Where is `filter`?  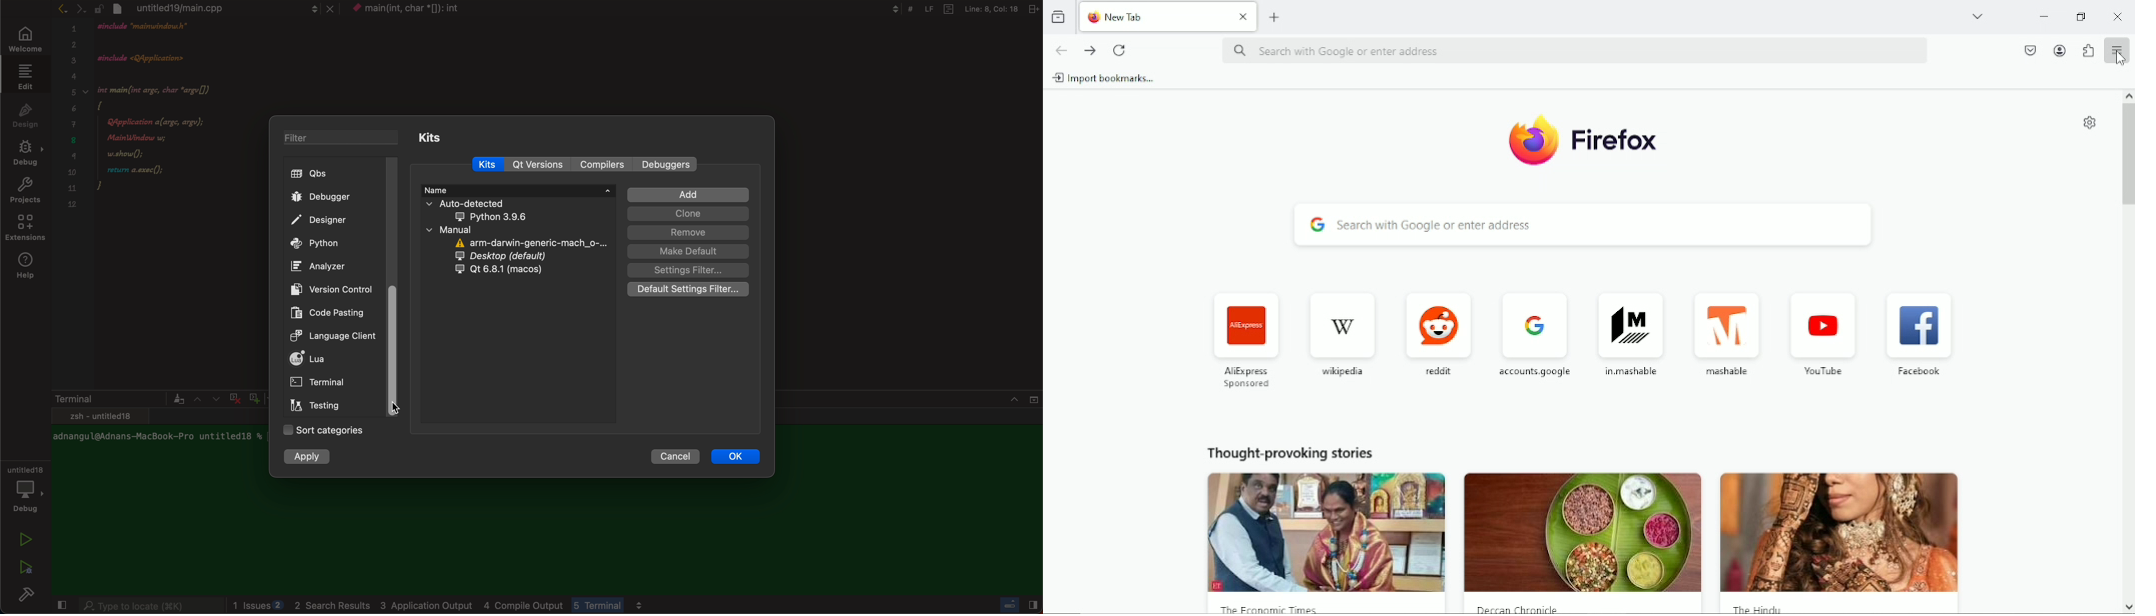 filter is located at coordinates (334, 138).